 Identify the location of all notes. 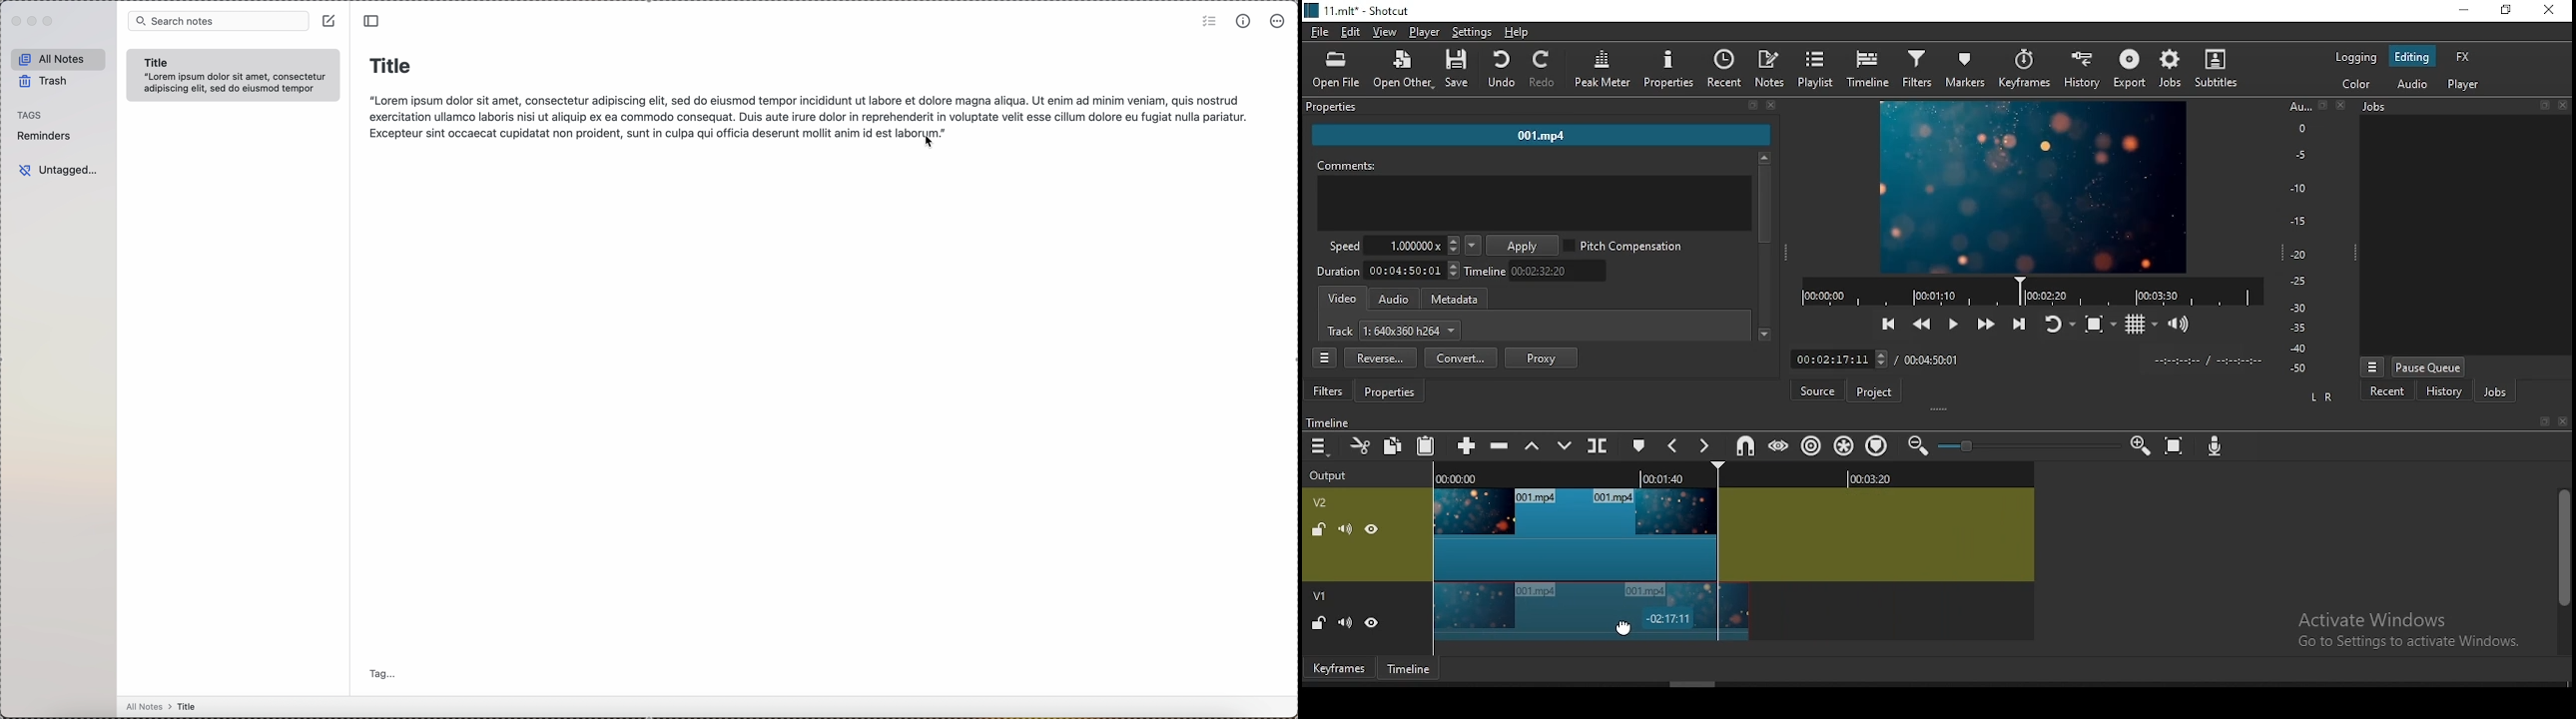
(167, 706).